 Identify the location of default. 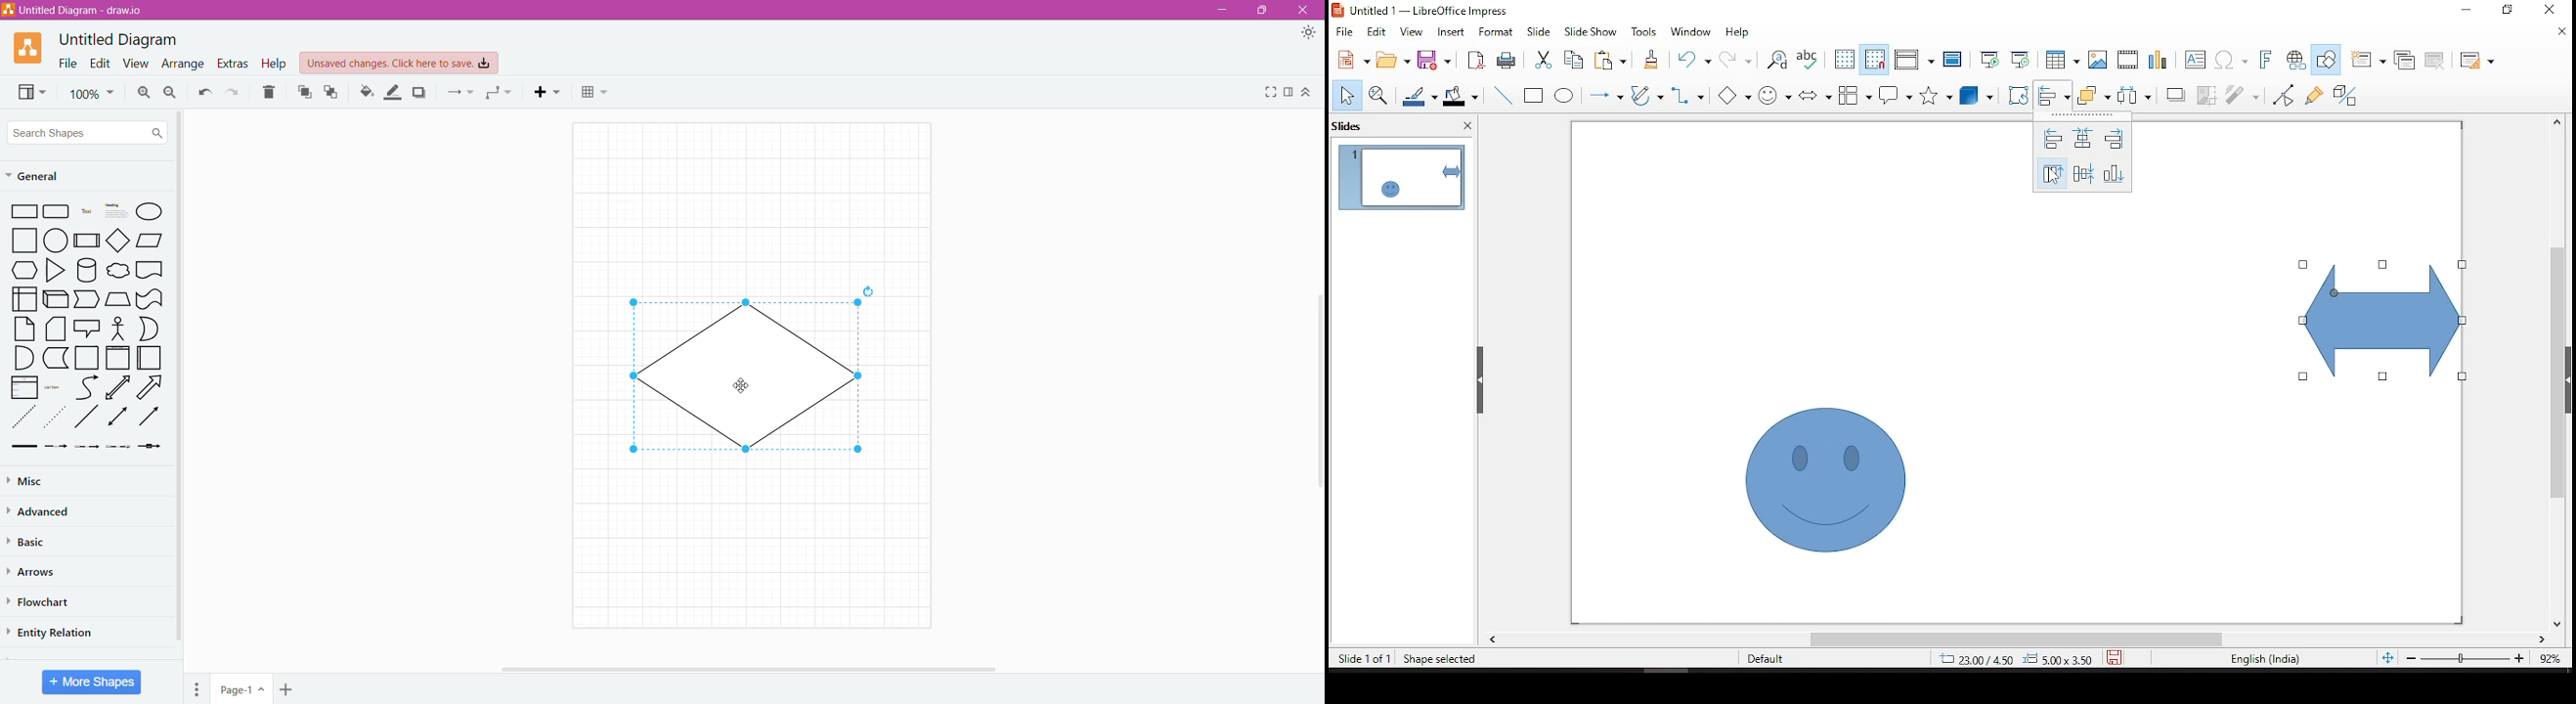
(1782, 659).